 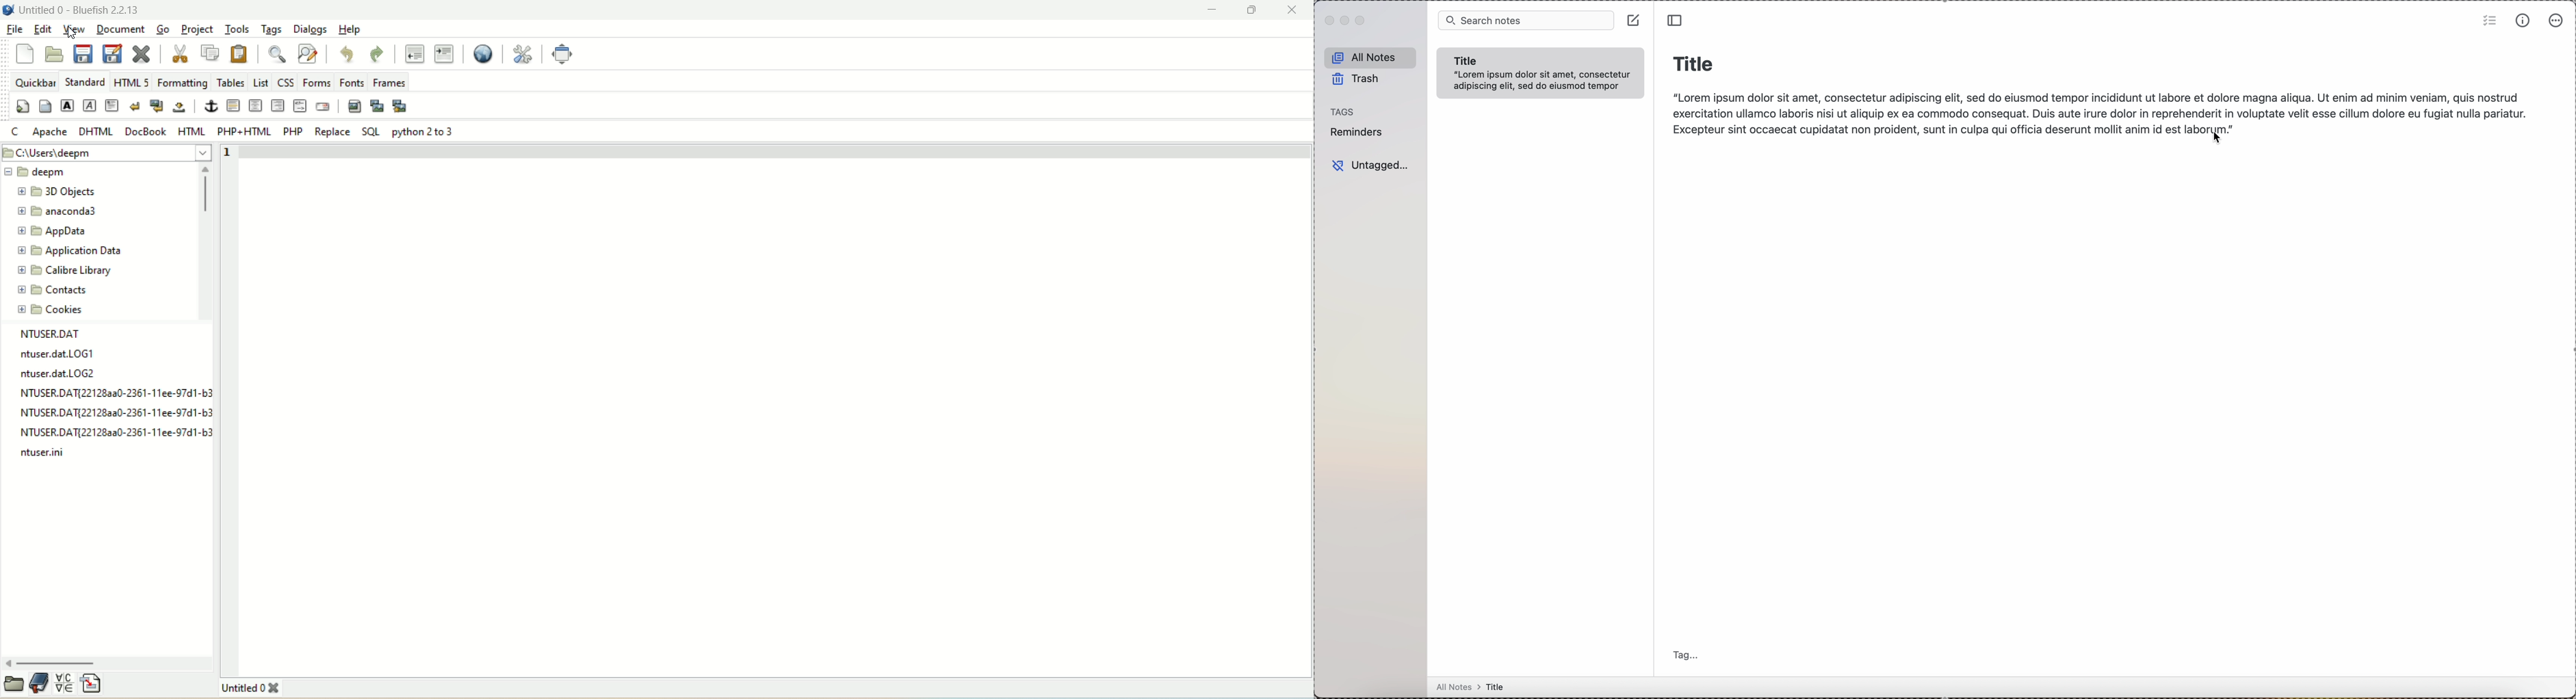 What do you see at coordinates (350, 30) in the screenshot?
I see `help` at bounding box center [350, 30].